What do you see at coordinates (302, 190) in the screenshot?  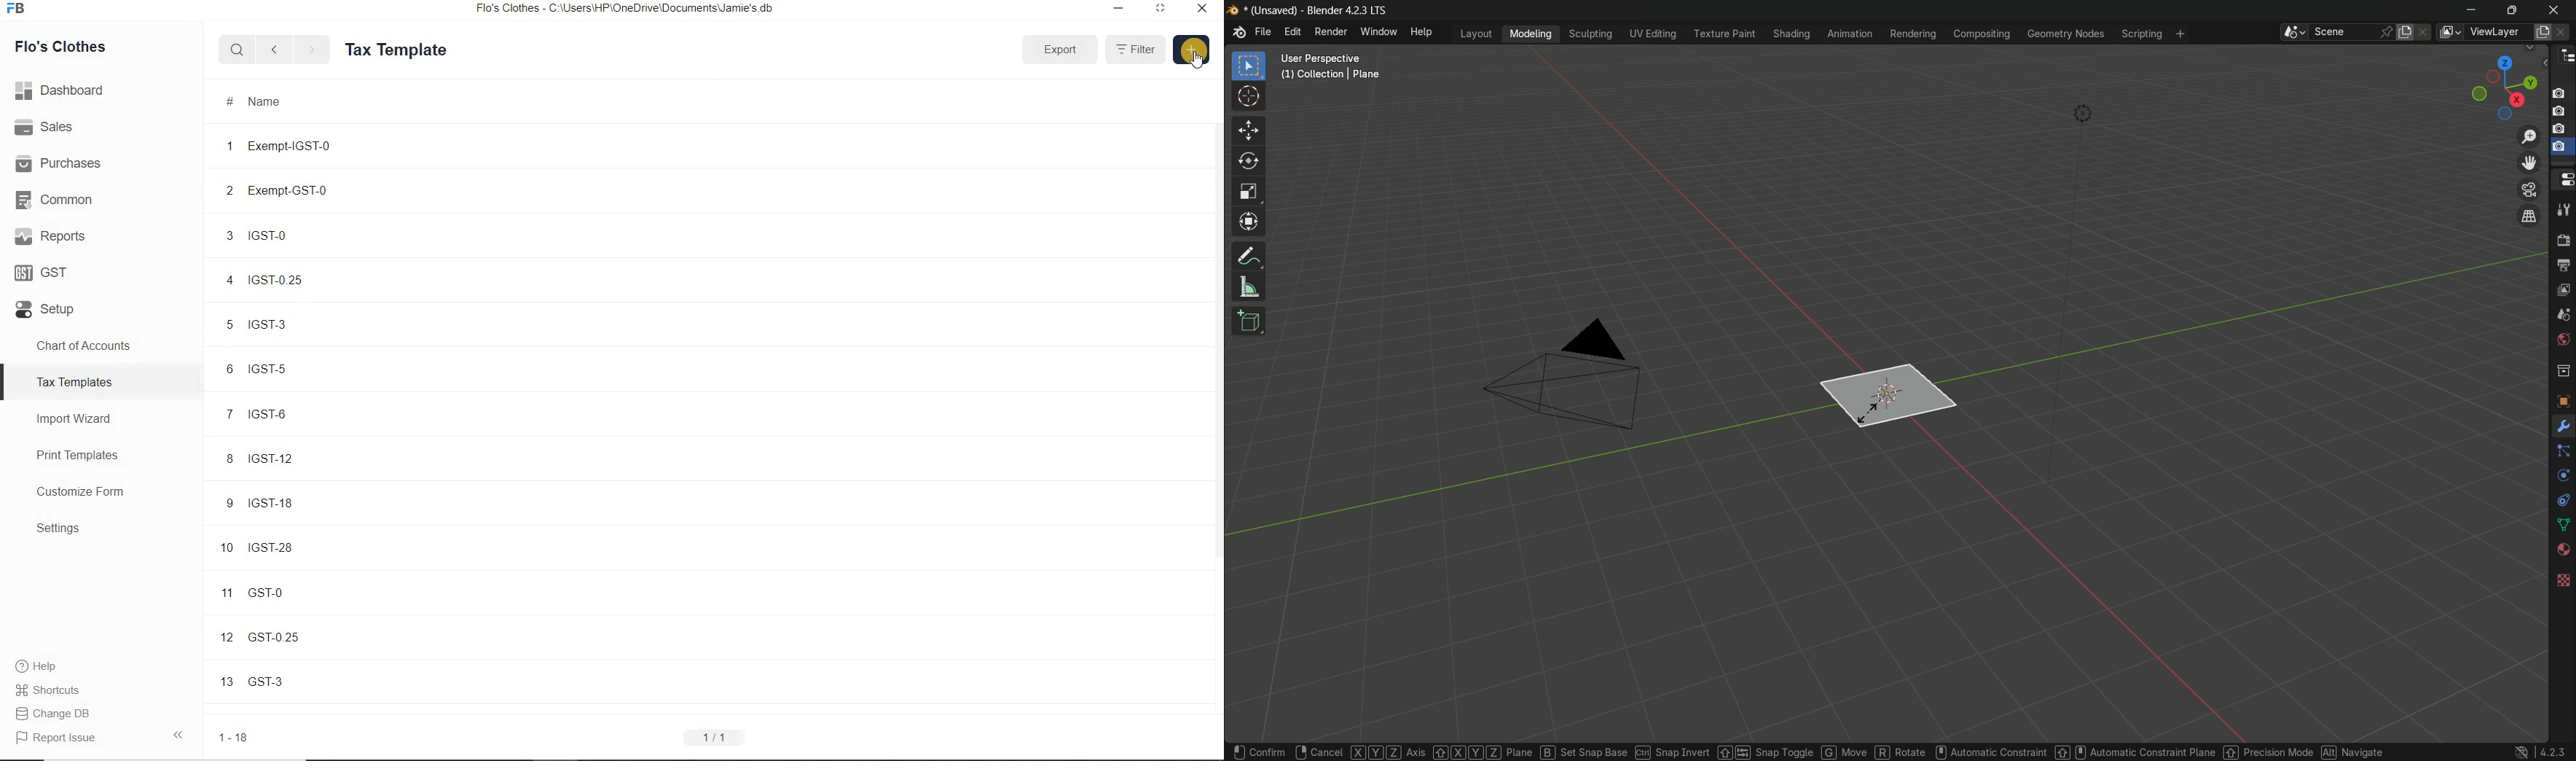 I see `2 Exempt-GST-0` at bounding box center [302, 190].